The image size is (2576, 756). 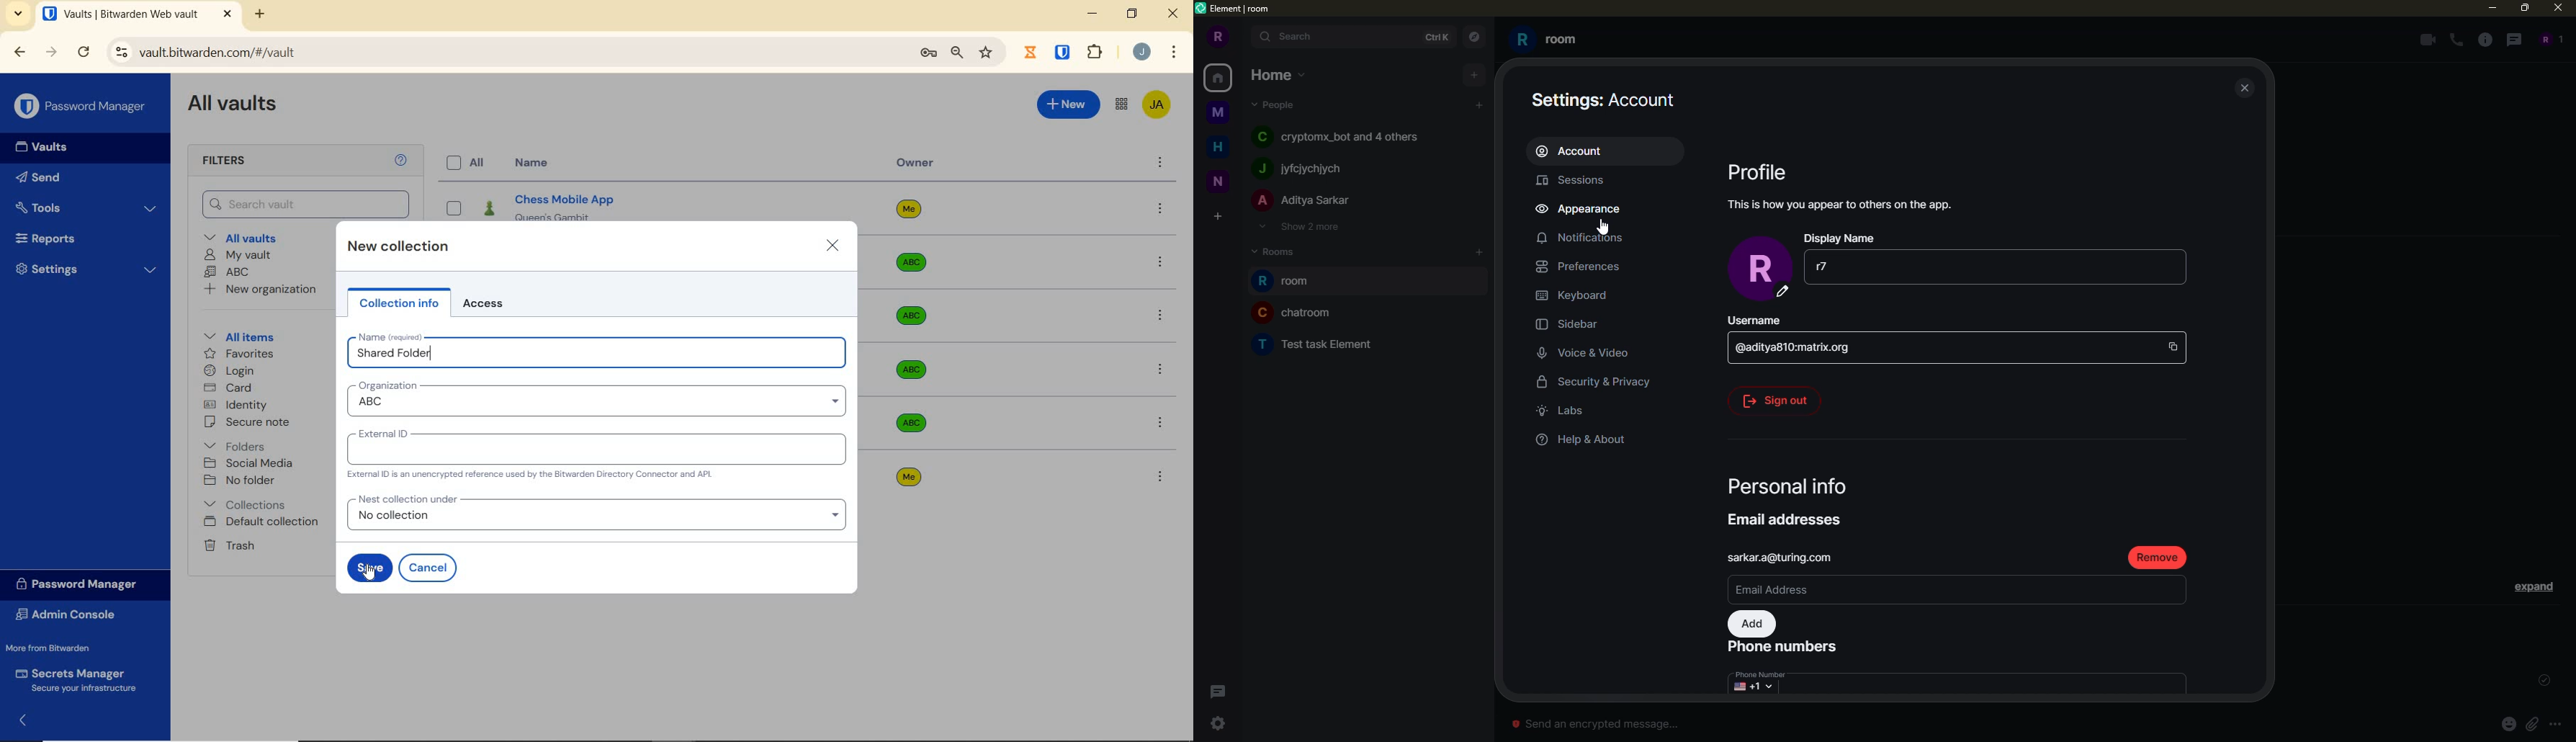 What do you see at coordinates (18, 14) in the screenshot?
I see `search tabs` at bounding box center [18, 14].